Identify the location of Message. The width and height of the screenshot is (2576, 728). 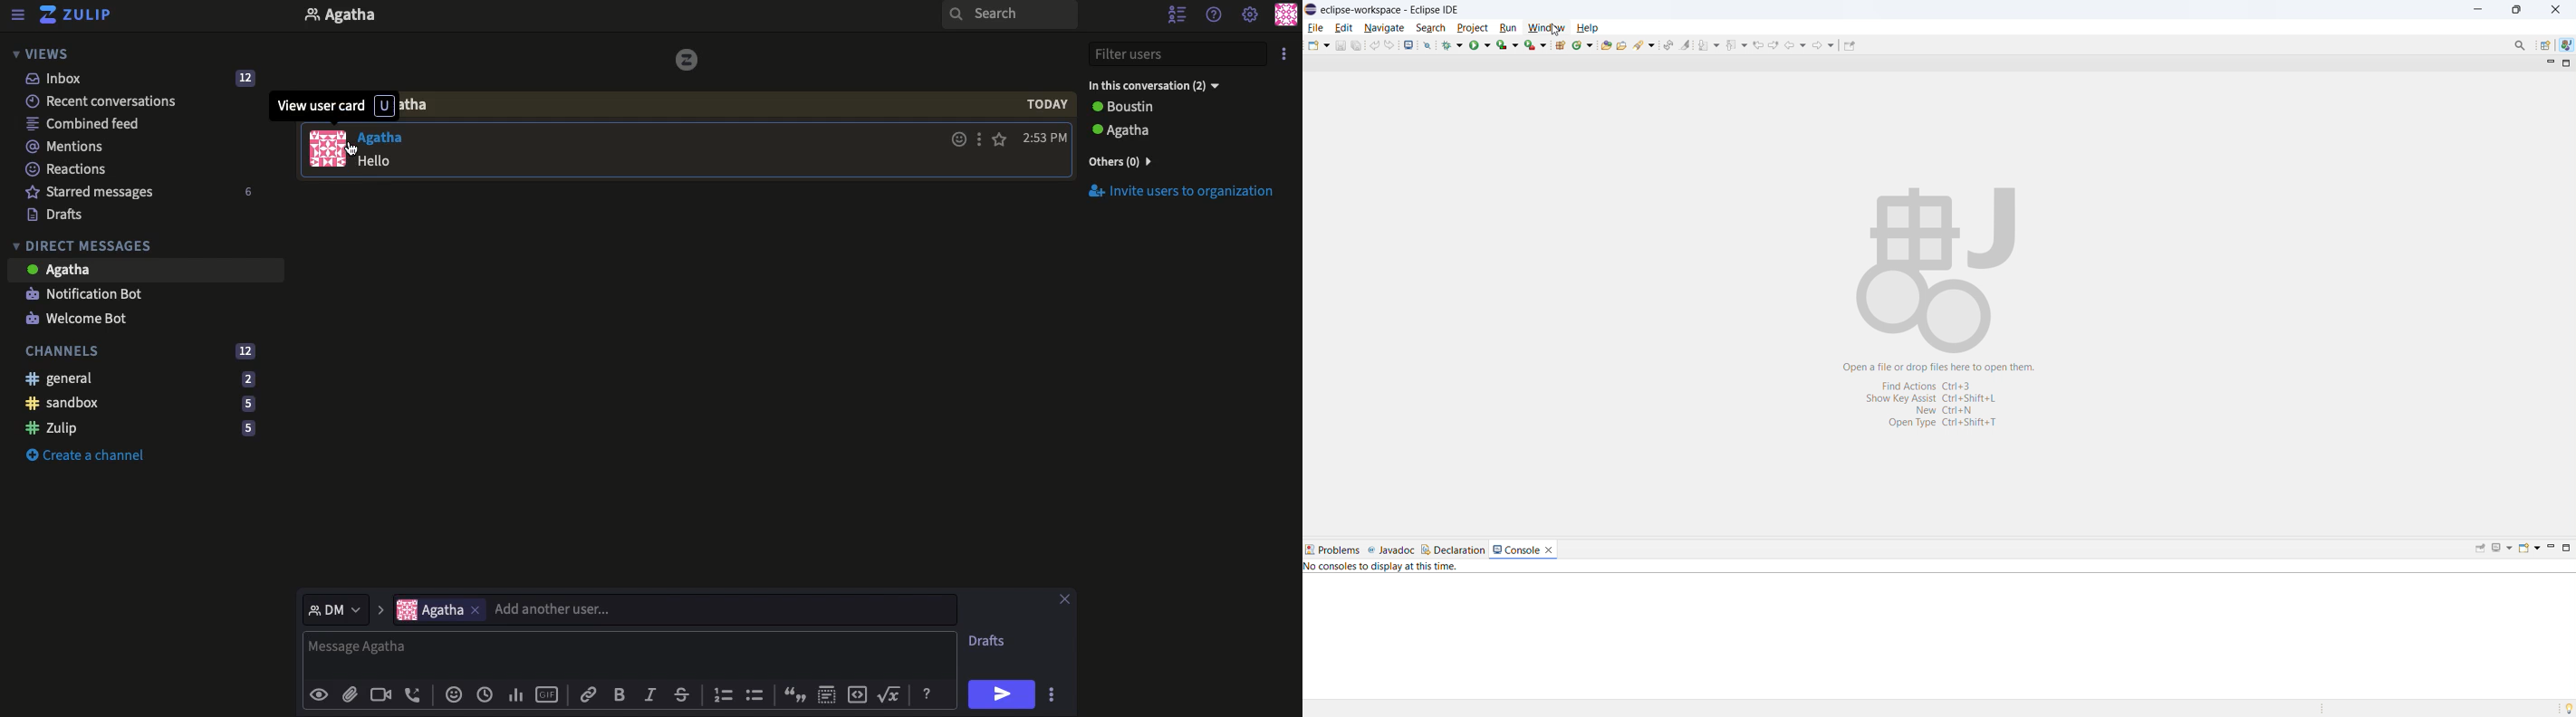
(146, 270).